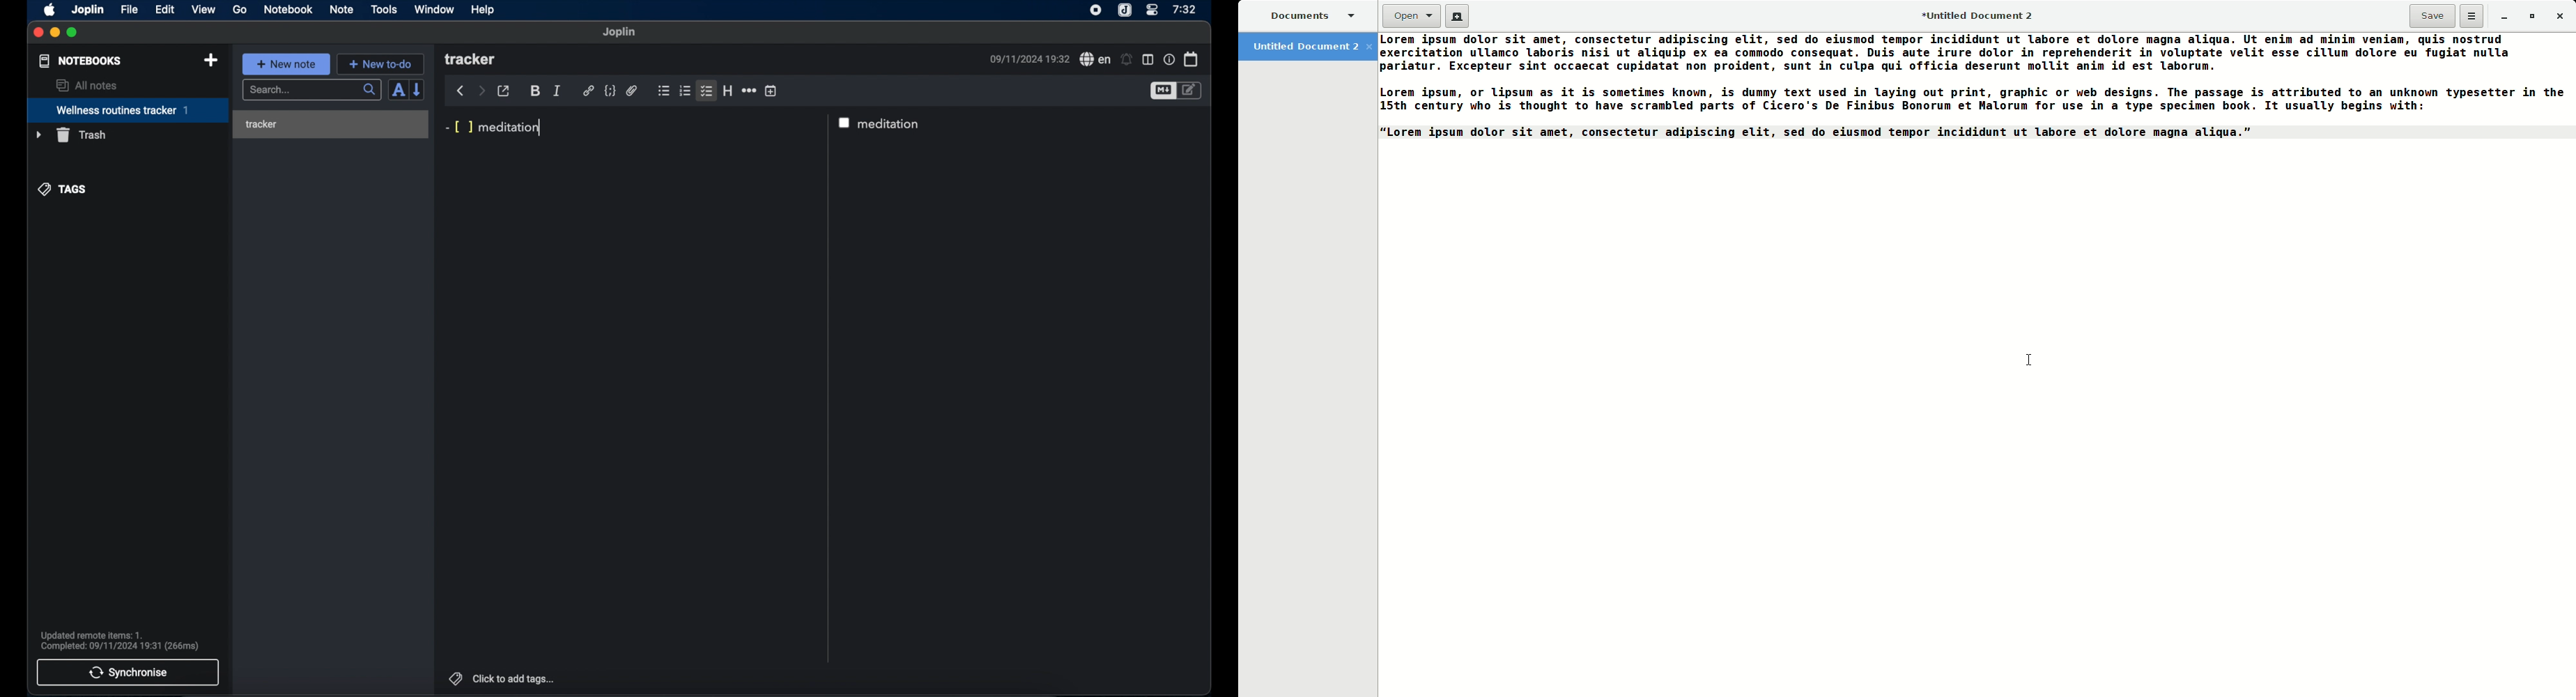 Image resolution: width=2576 pixels, height=700 pixels. I want to click on Paragraphs, so click(1970, 88).